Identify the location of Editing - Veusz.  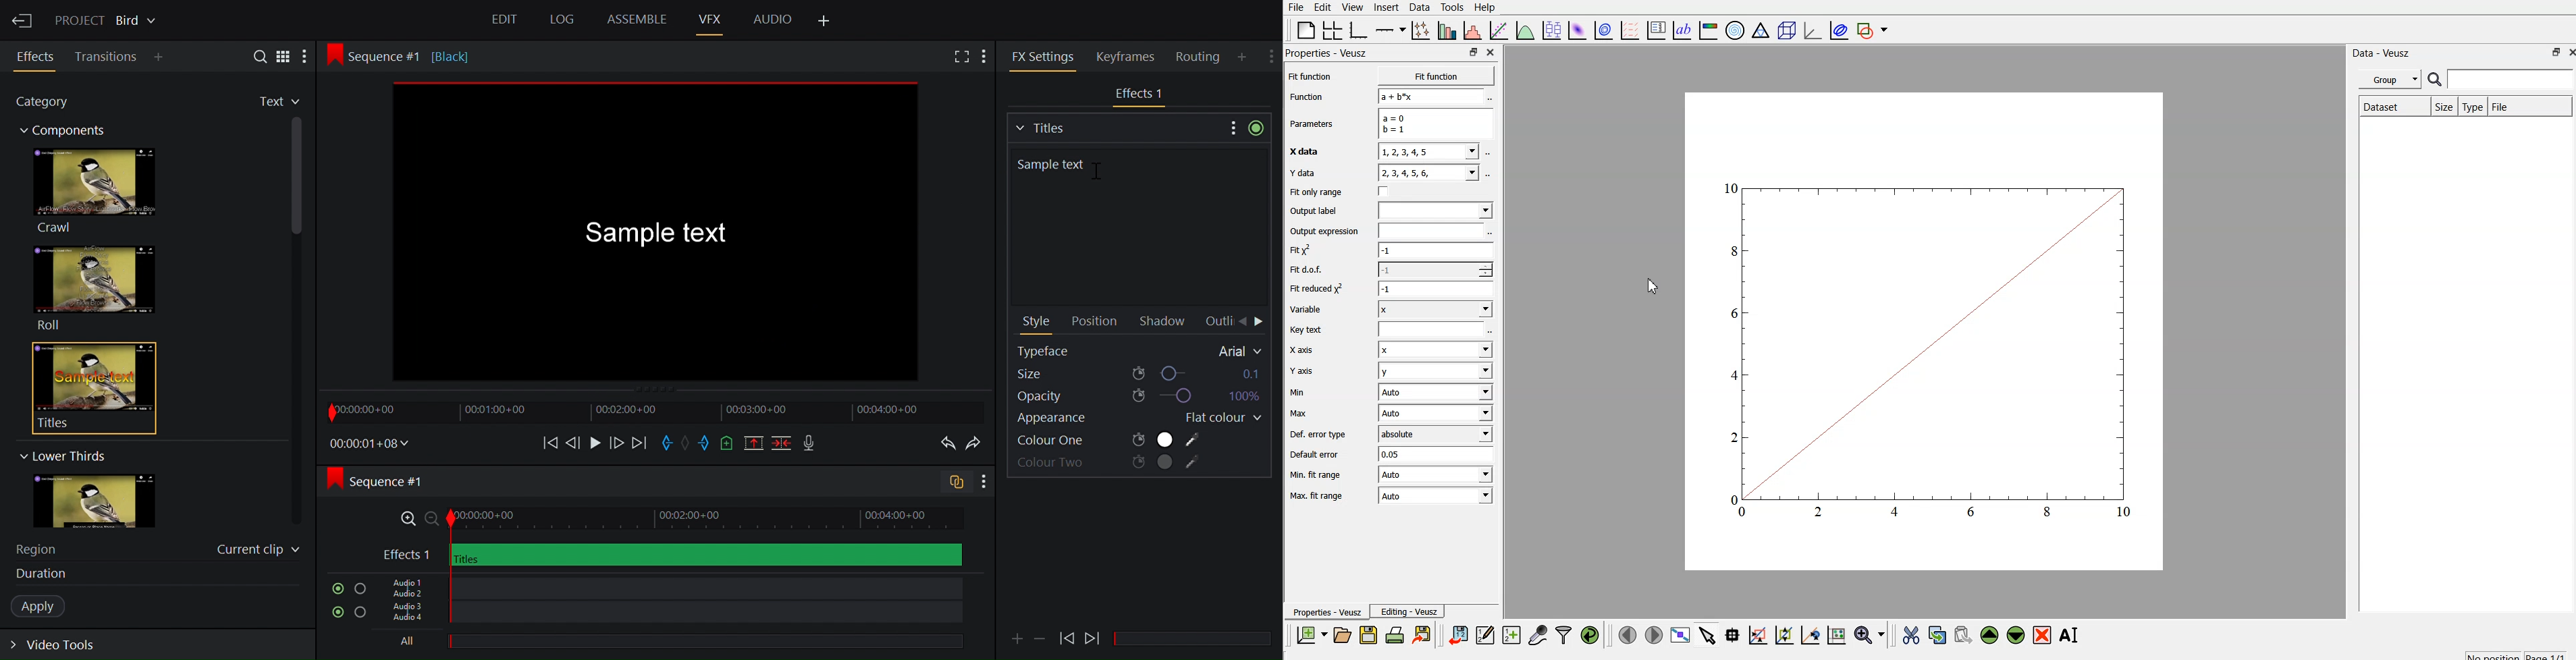
(1413, 611).